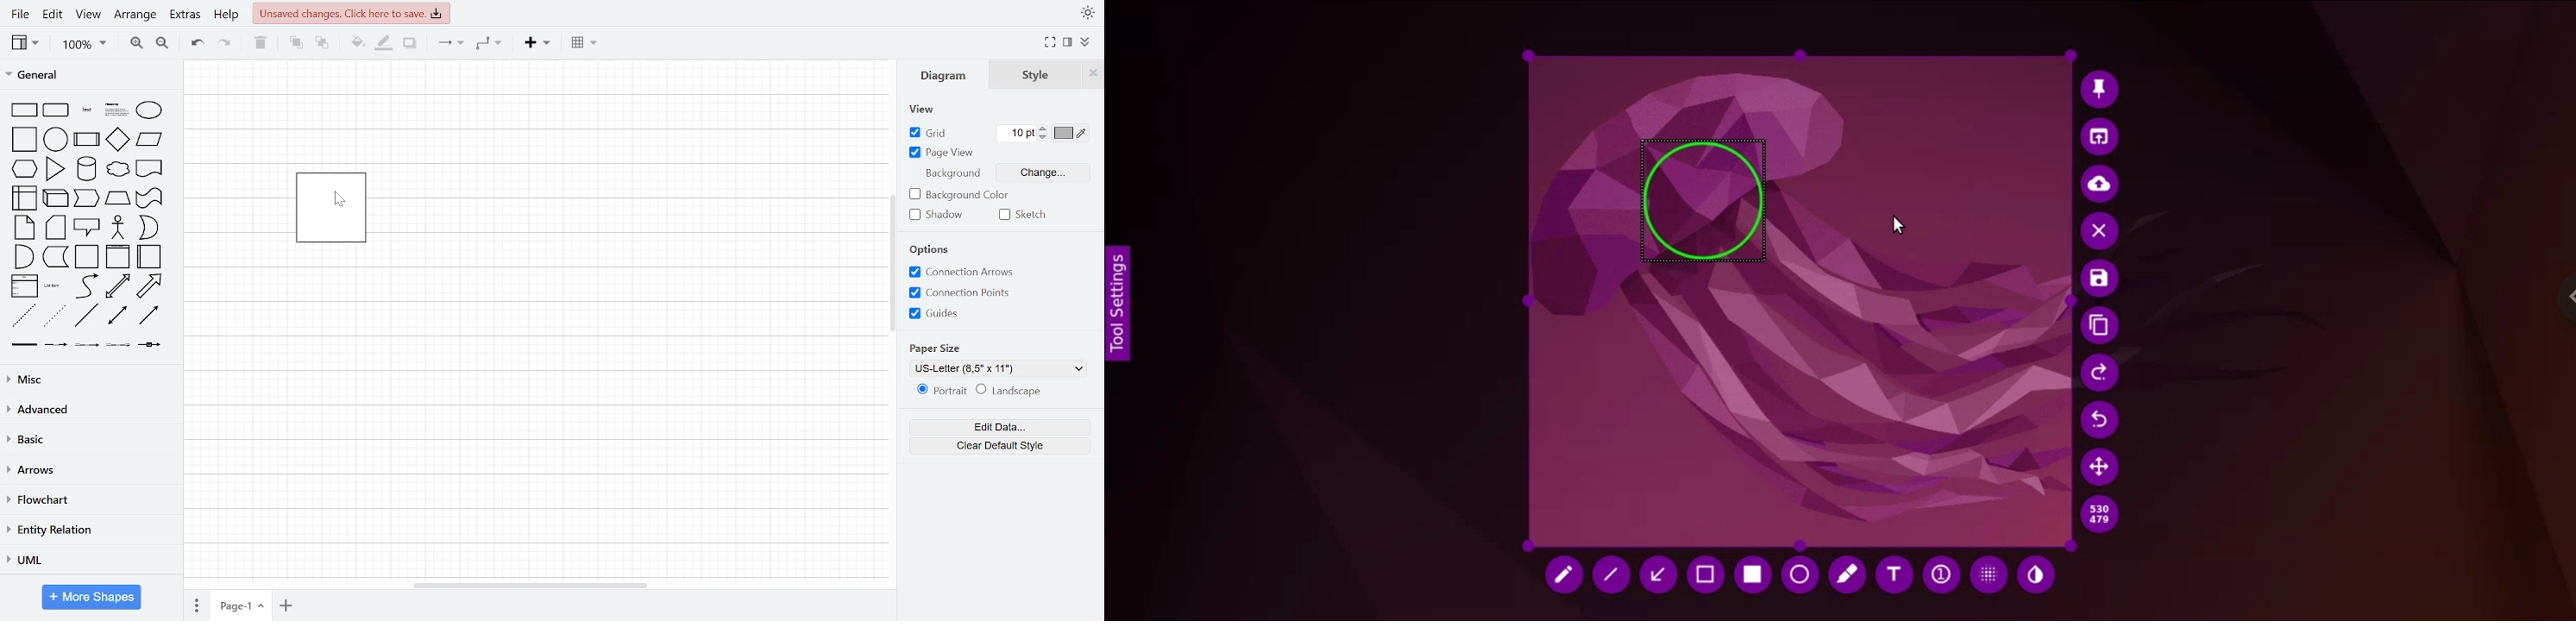  Describe the element at coordinates (962, 272) in the screenshot. I see `connection arrows` at that location.